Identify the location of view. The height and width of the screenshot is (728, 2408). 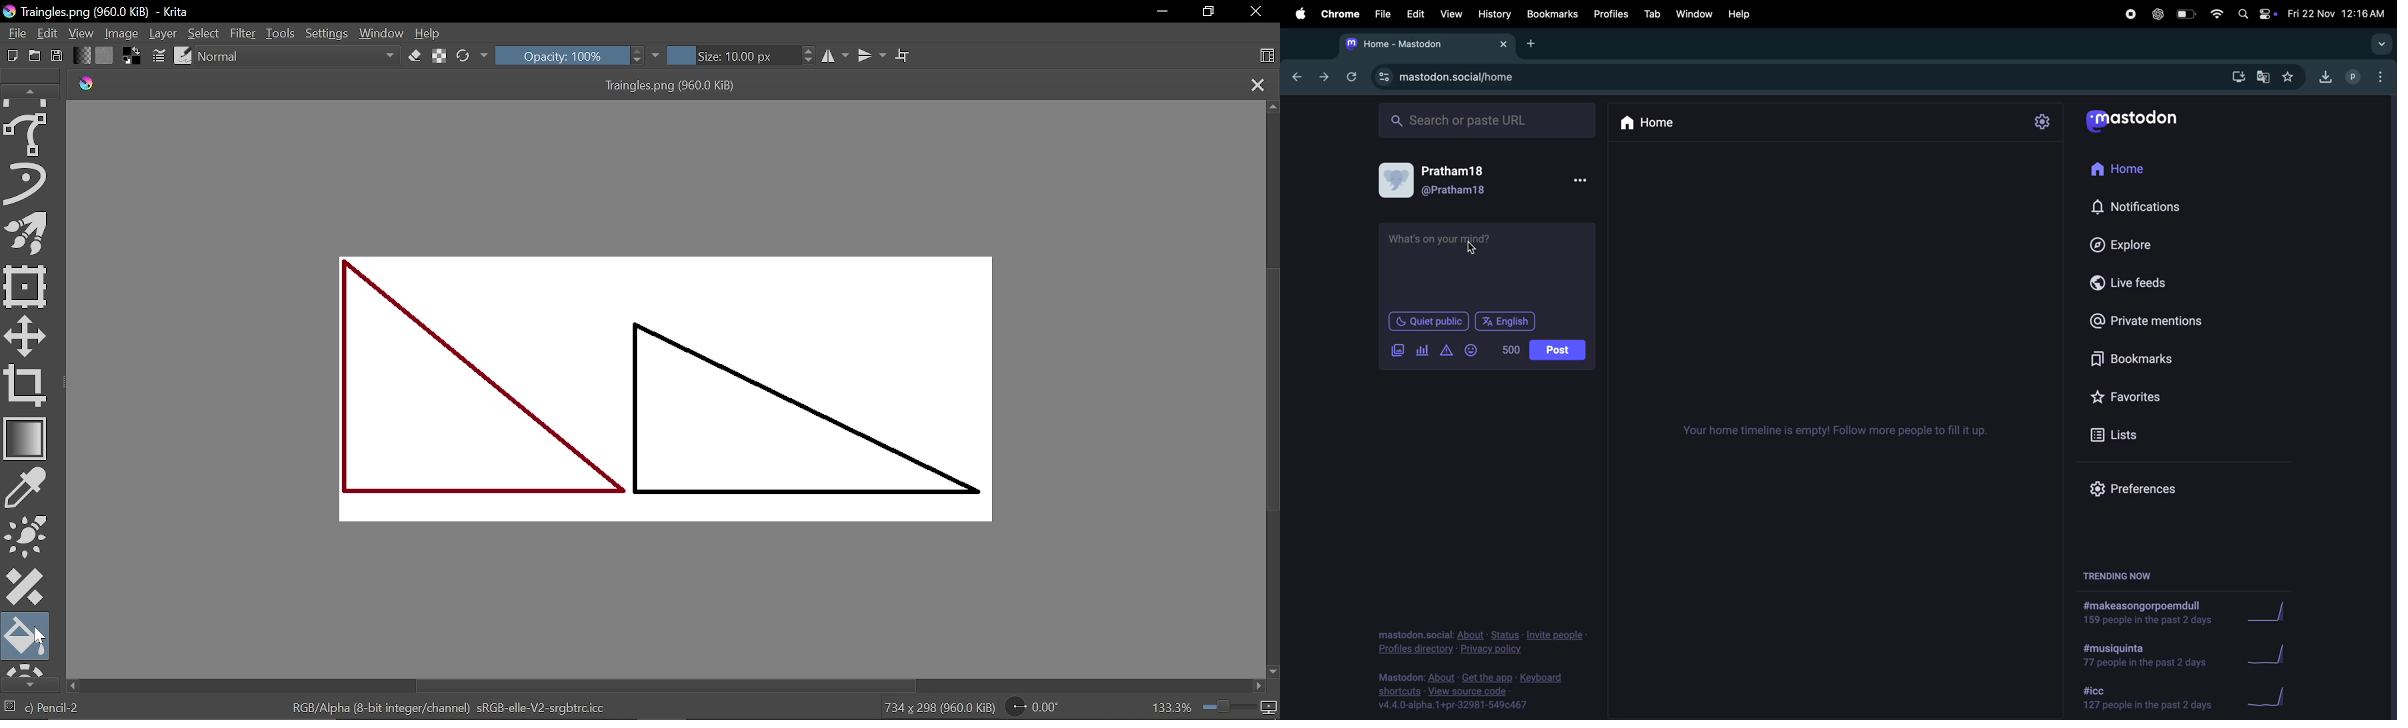
(1451, 13).